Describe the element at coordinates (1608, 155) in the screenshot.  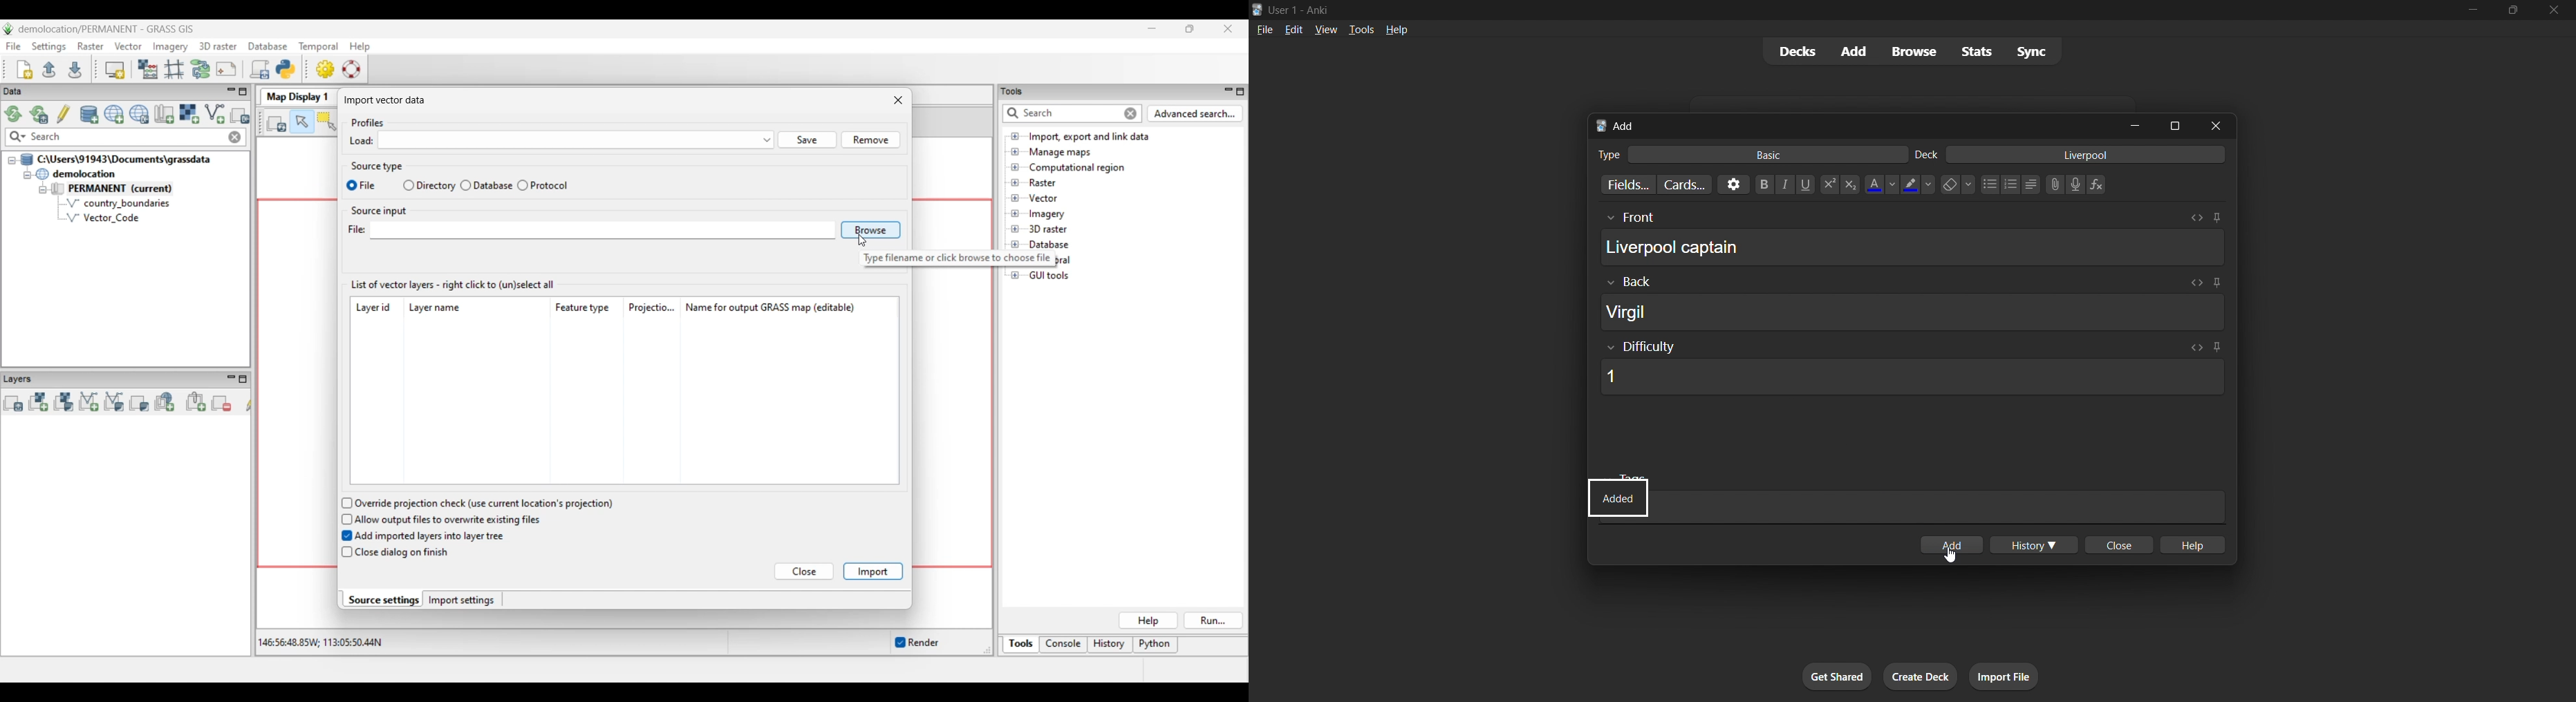
I see `Text` at that location.